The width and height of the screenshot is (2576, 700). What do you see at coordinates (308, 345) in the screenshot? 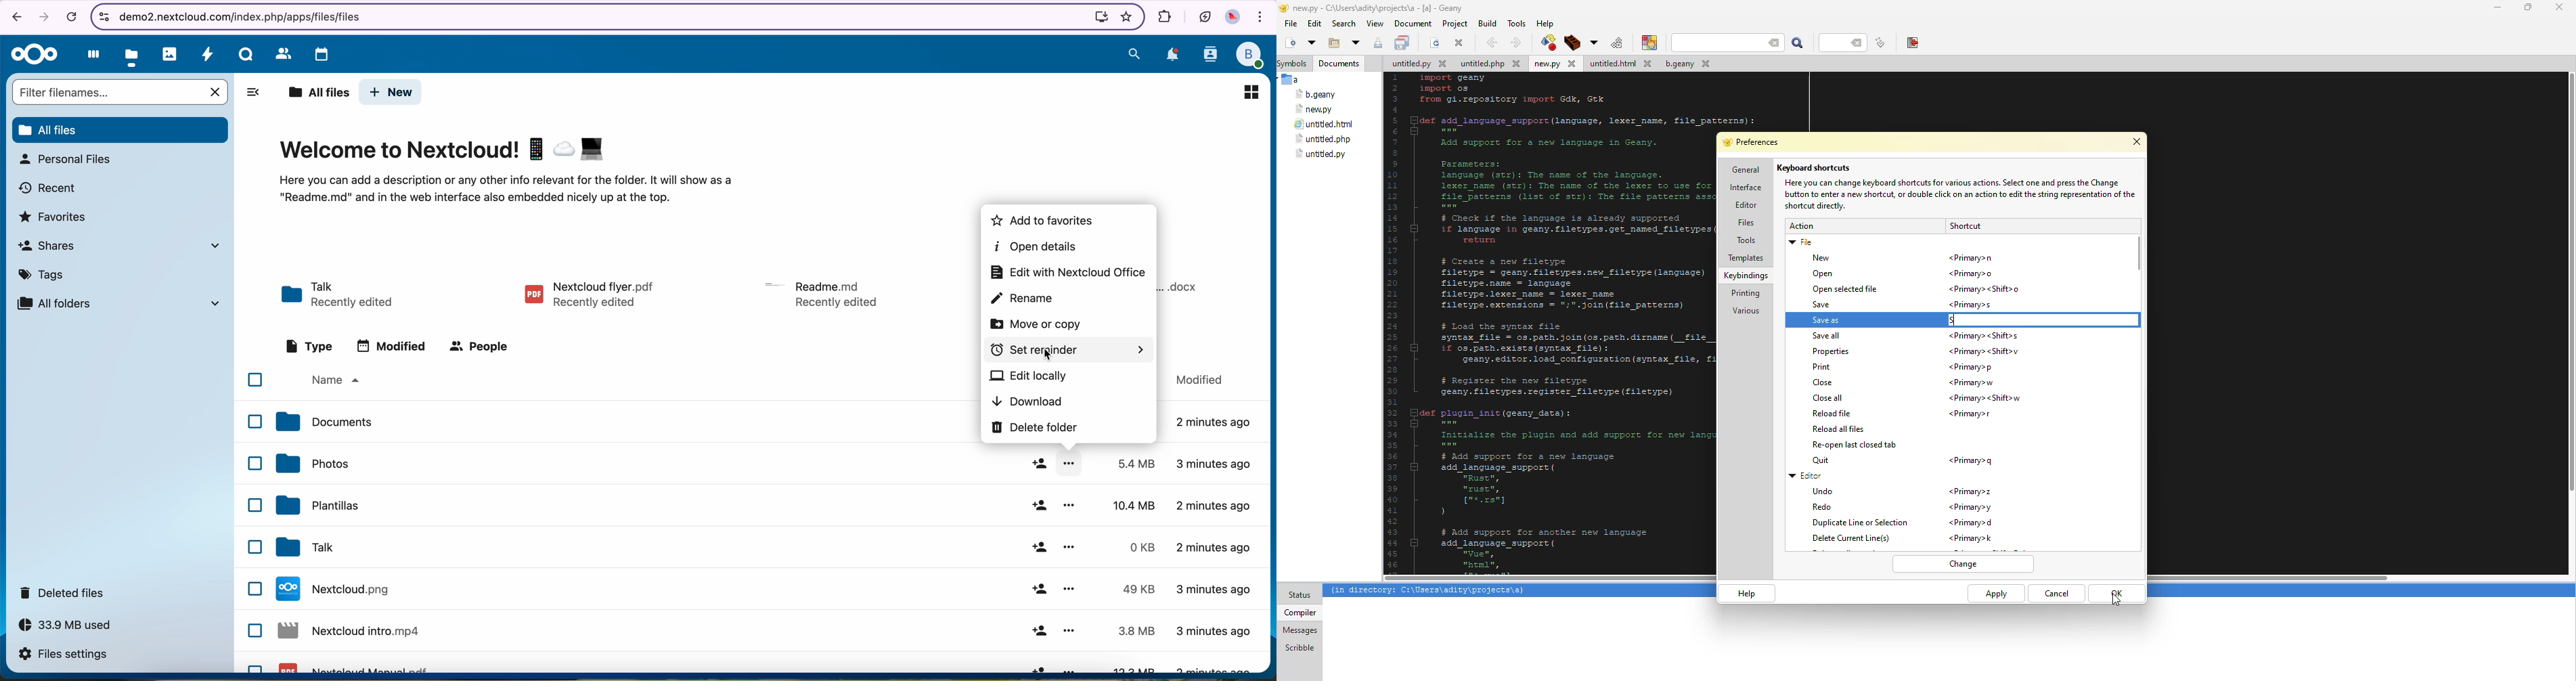
I see `type` at bounding box center [308, 345].